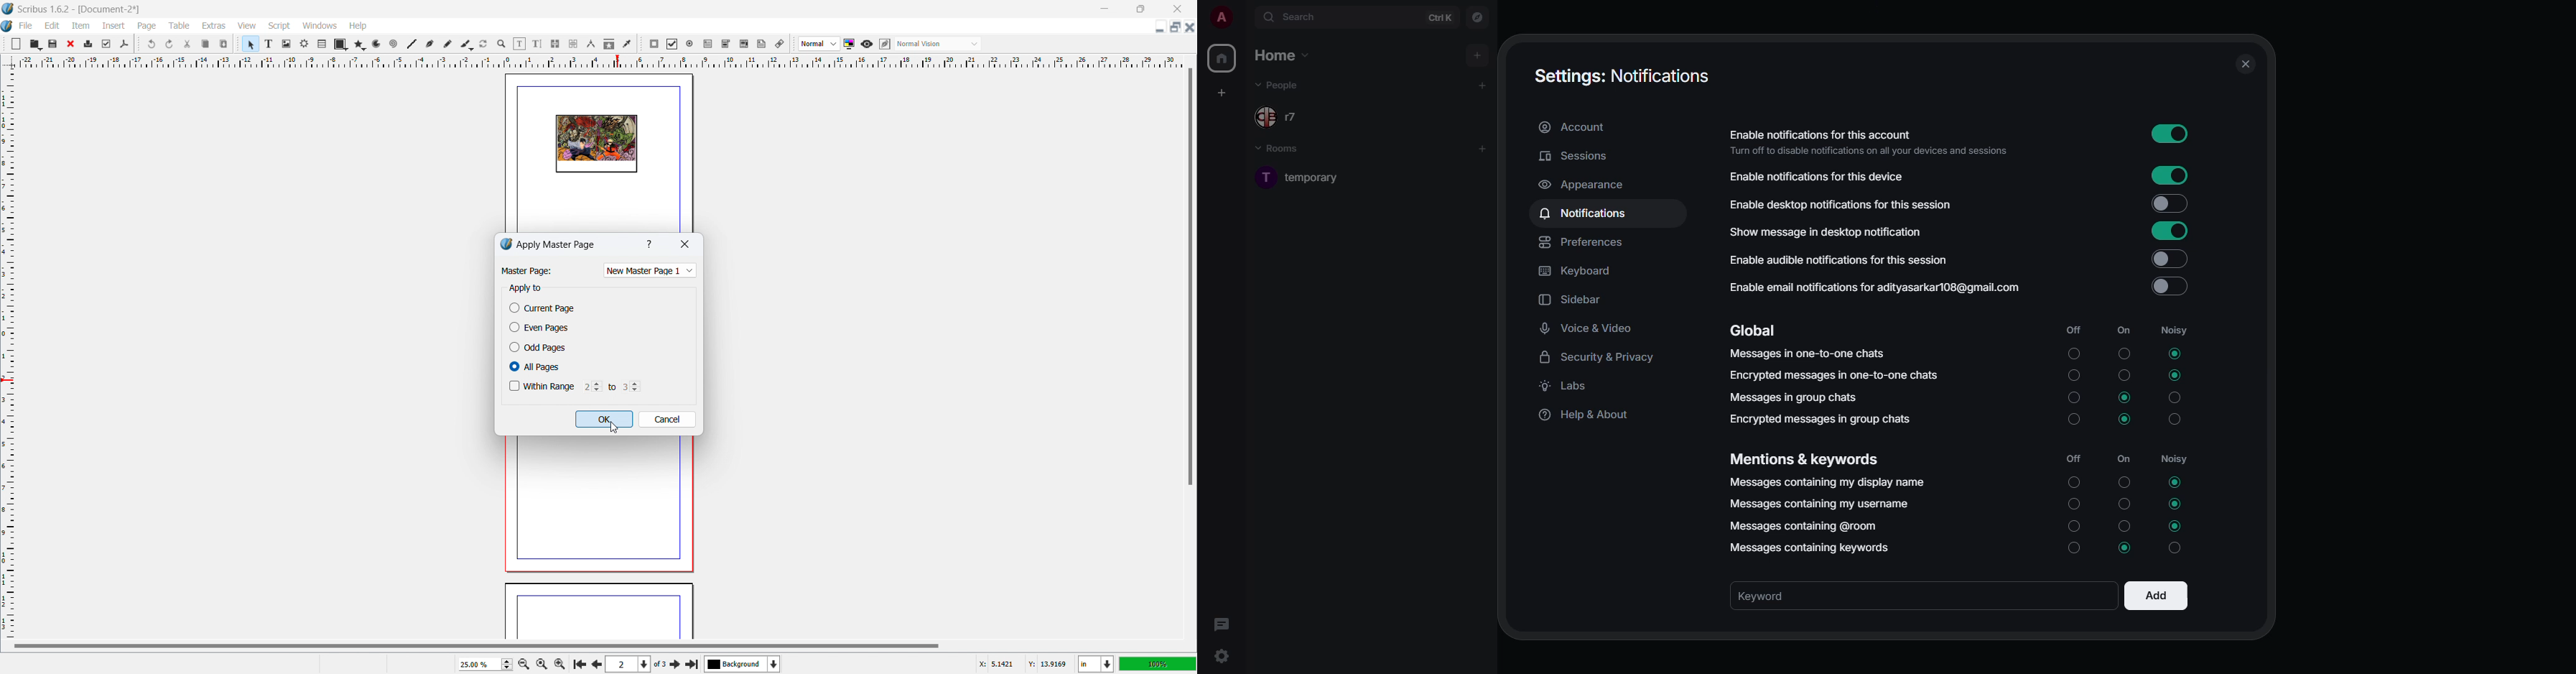 Image resolution: width=2576 pixels, height=700 pixels. What do you see at coordinates (604, 419) in the screenshot?
I see `ok` at bounding box center [604, 419].